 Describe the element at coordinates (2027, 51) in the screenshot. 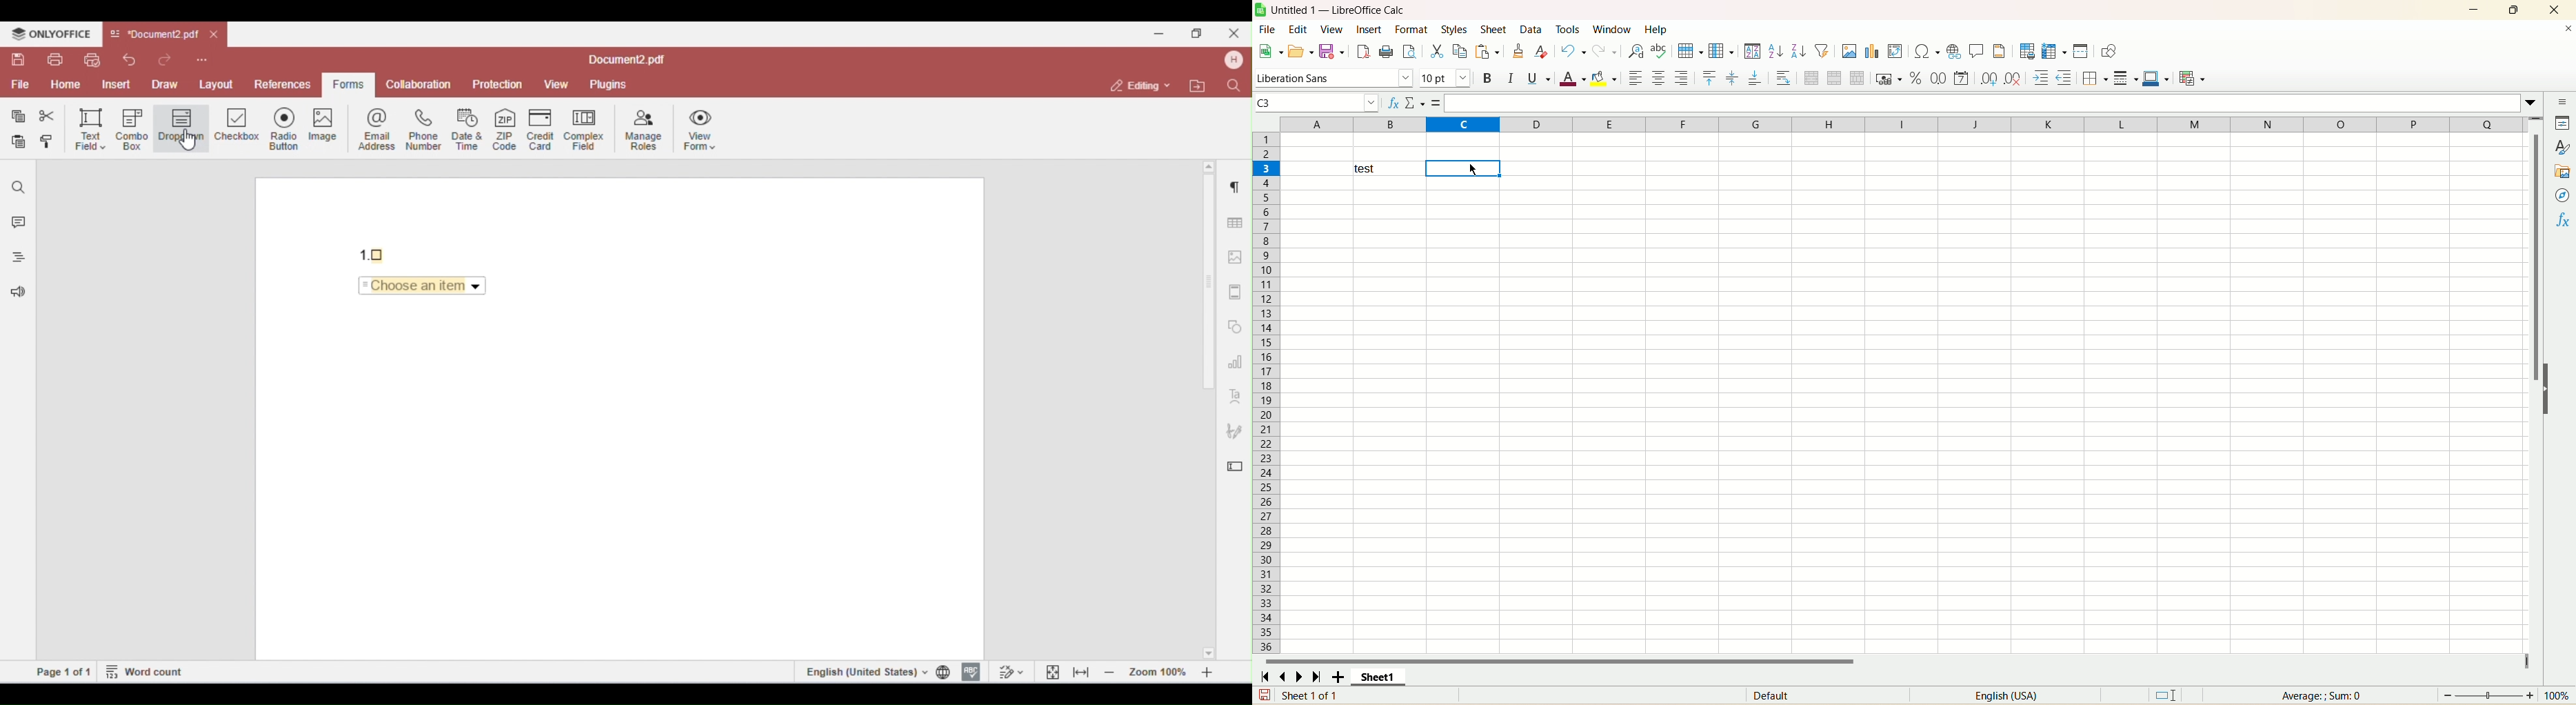

I see `define print area` at that location.